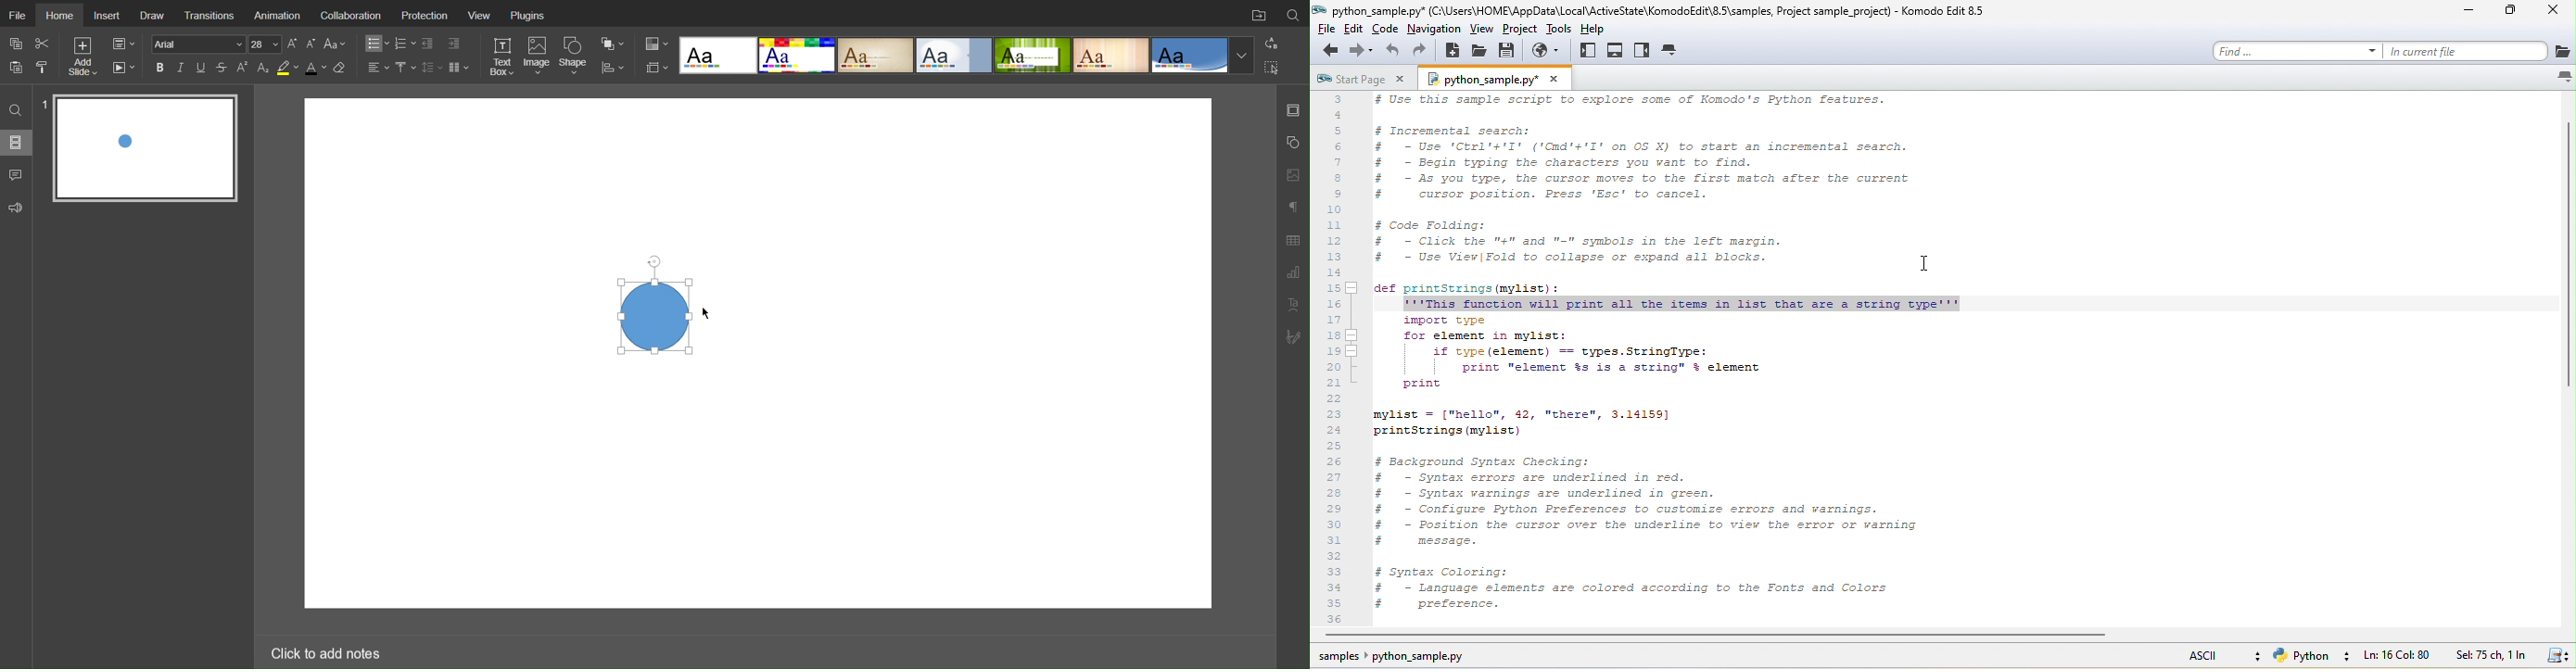  I want to click on Insert, so click(107, 15).